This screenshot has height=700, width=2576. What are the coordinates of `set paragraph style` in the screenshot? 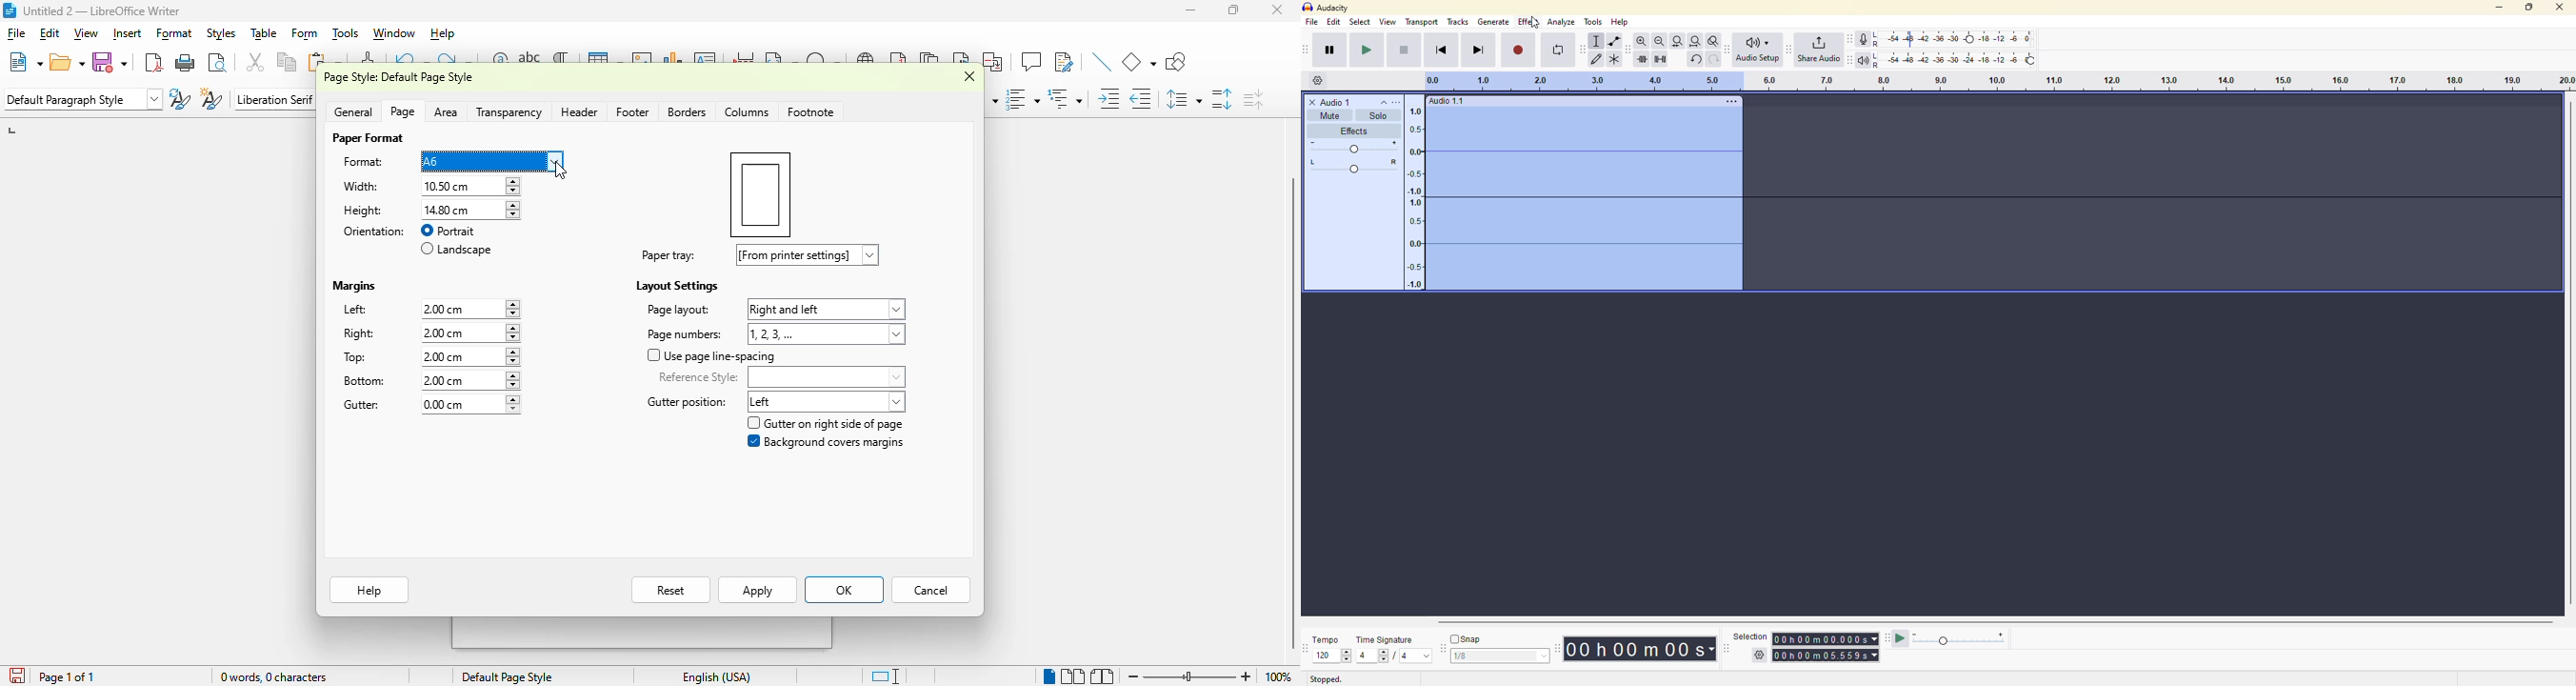 It's located at (83, 99).